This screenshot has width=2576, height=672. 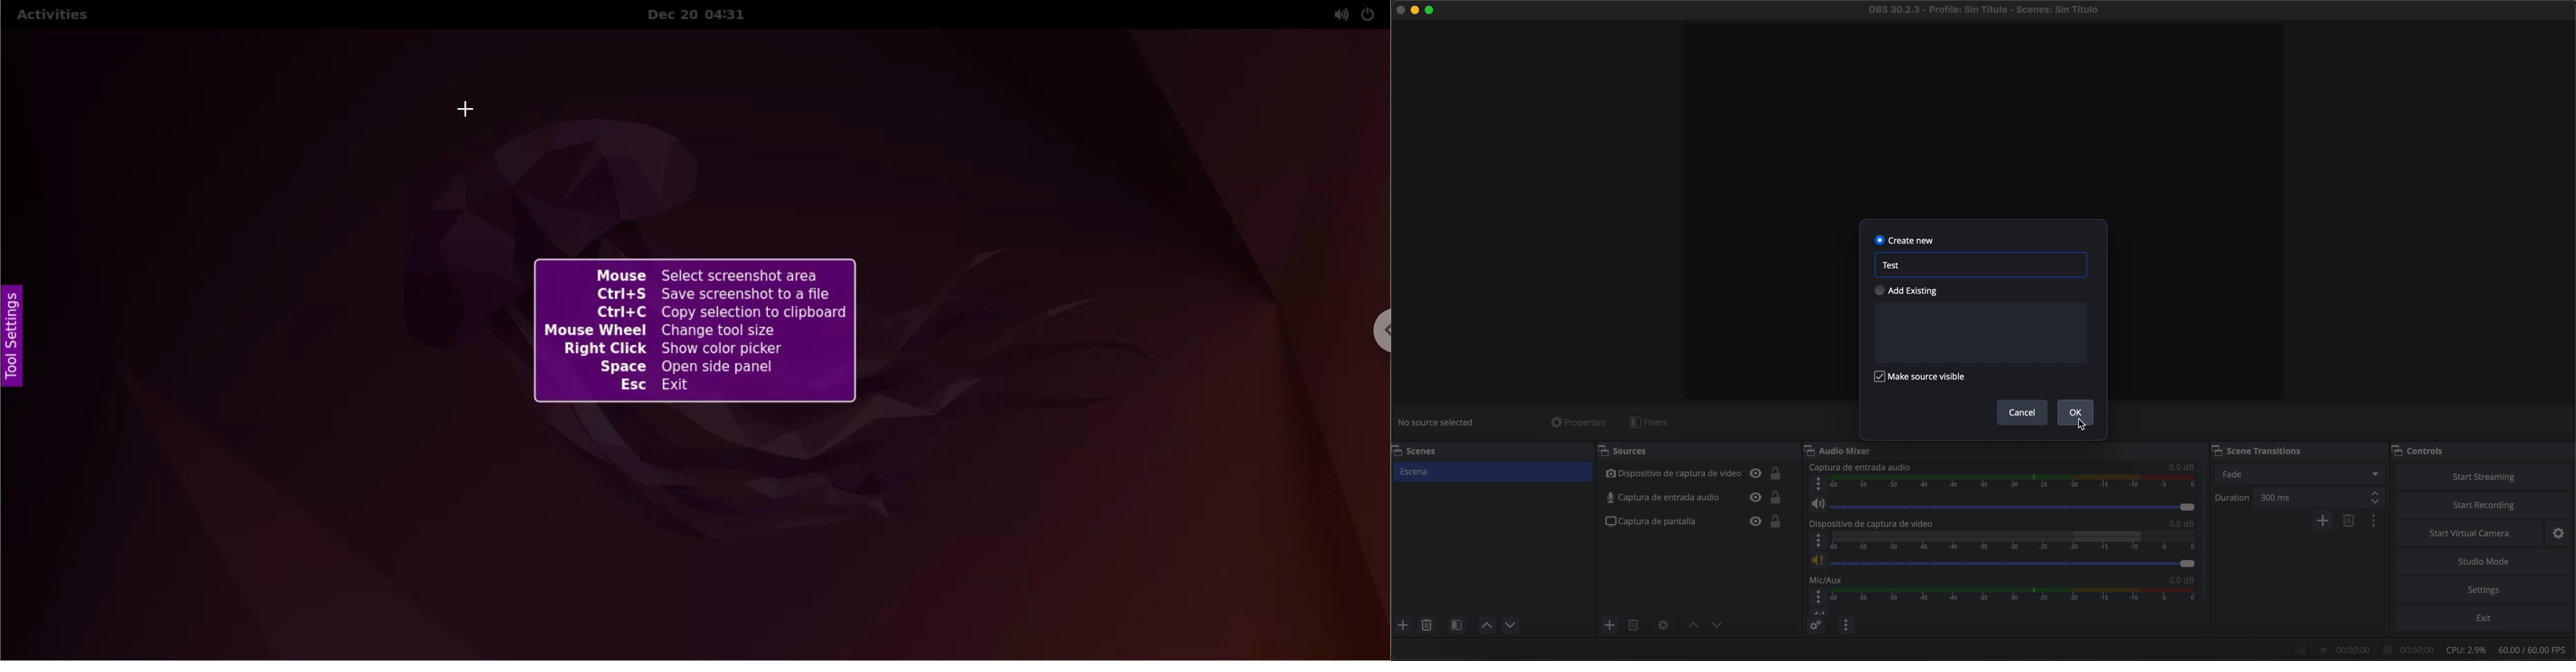 What do you see at coordinates (1815, 626) in the screenshot?
I see `advanced audio properties` at bounding box center [1815, 626].